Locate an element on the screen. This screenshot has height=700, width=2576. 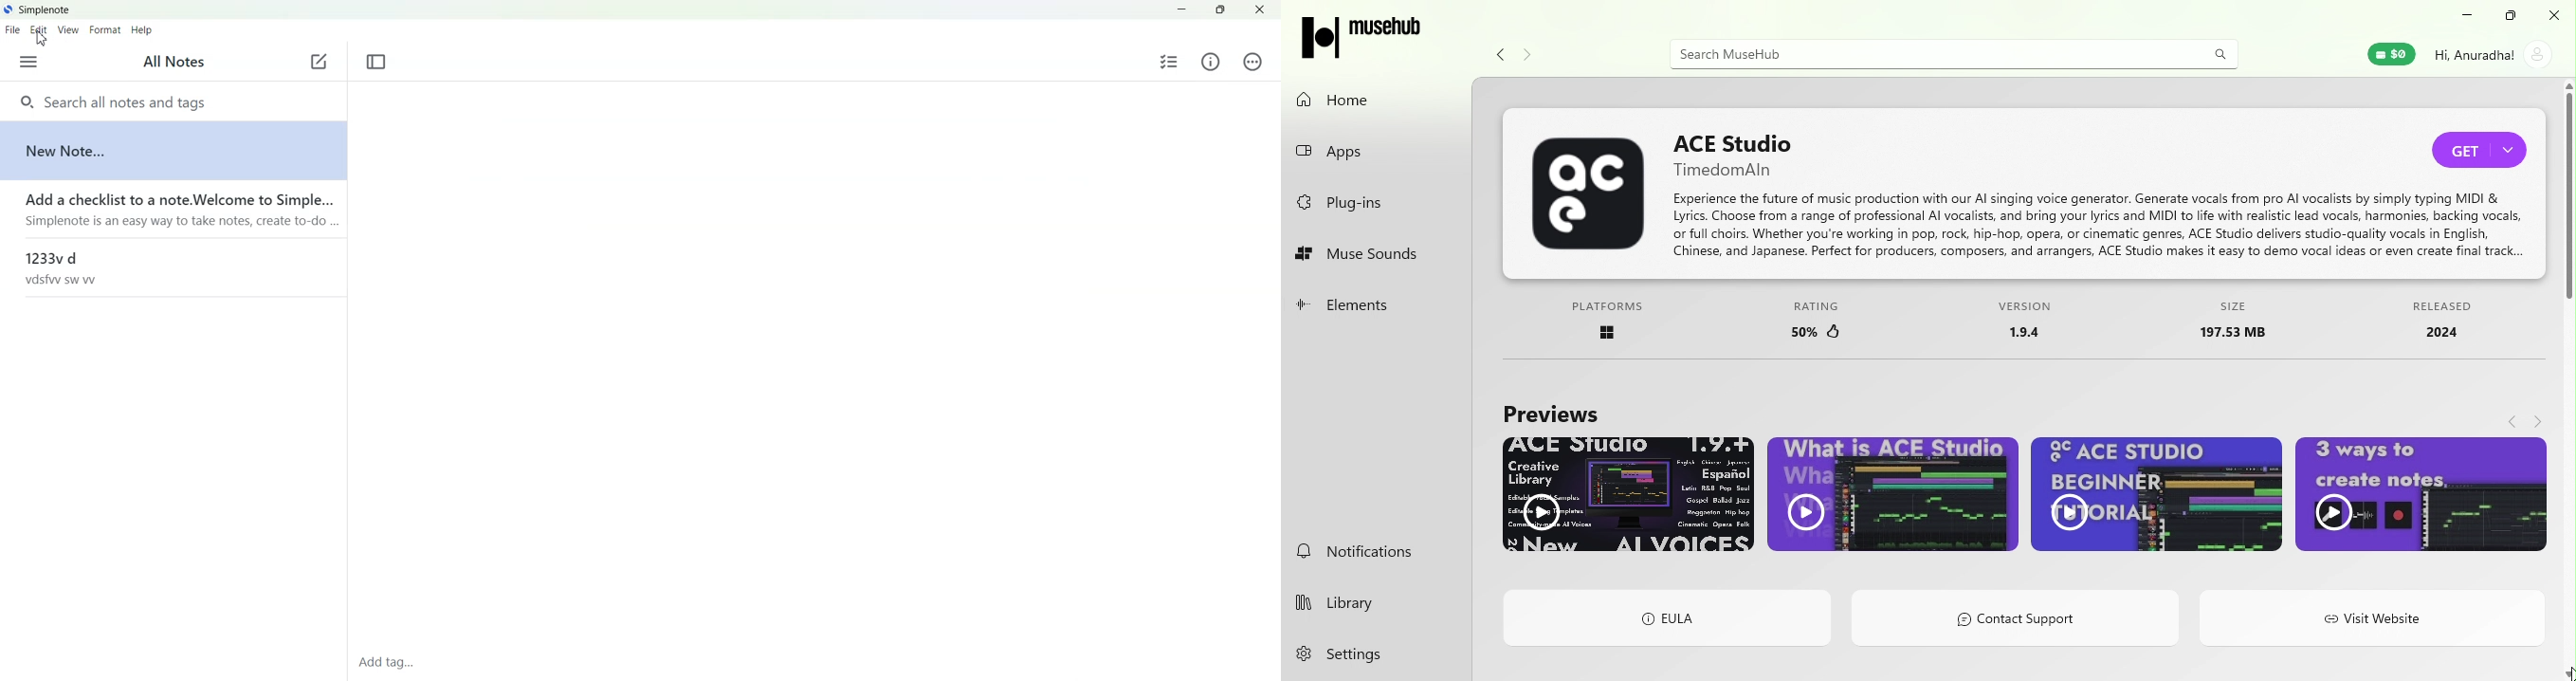
Toggle focus mode is located at coordinates (377, 62).